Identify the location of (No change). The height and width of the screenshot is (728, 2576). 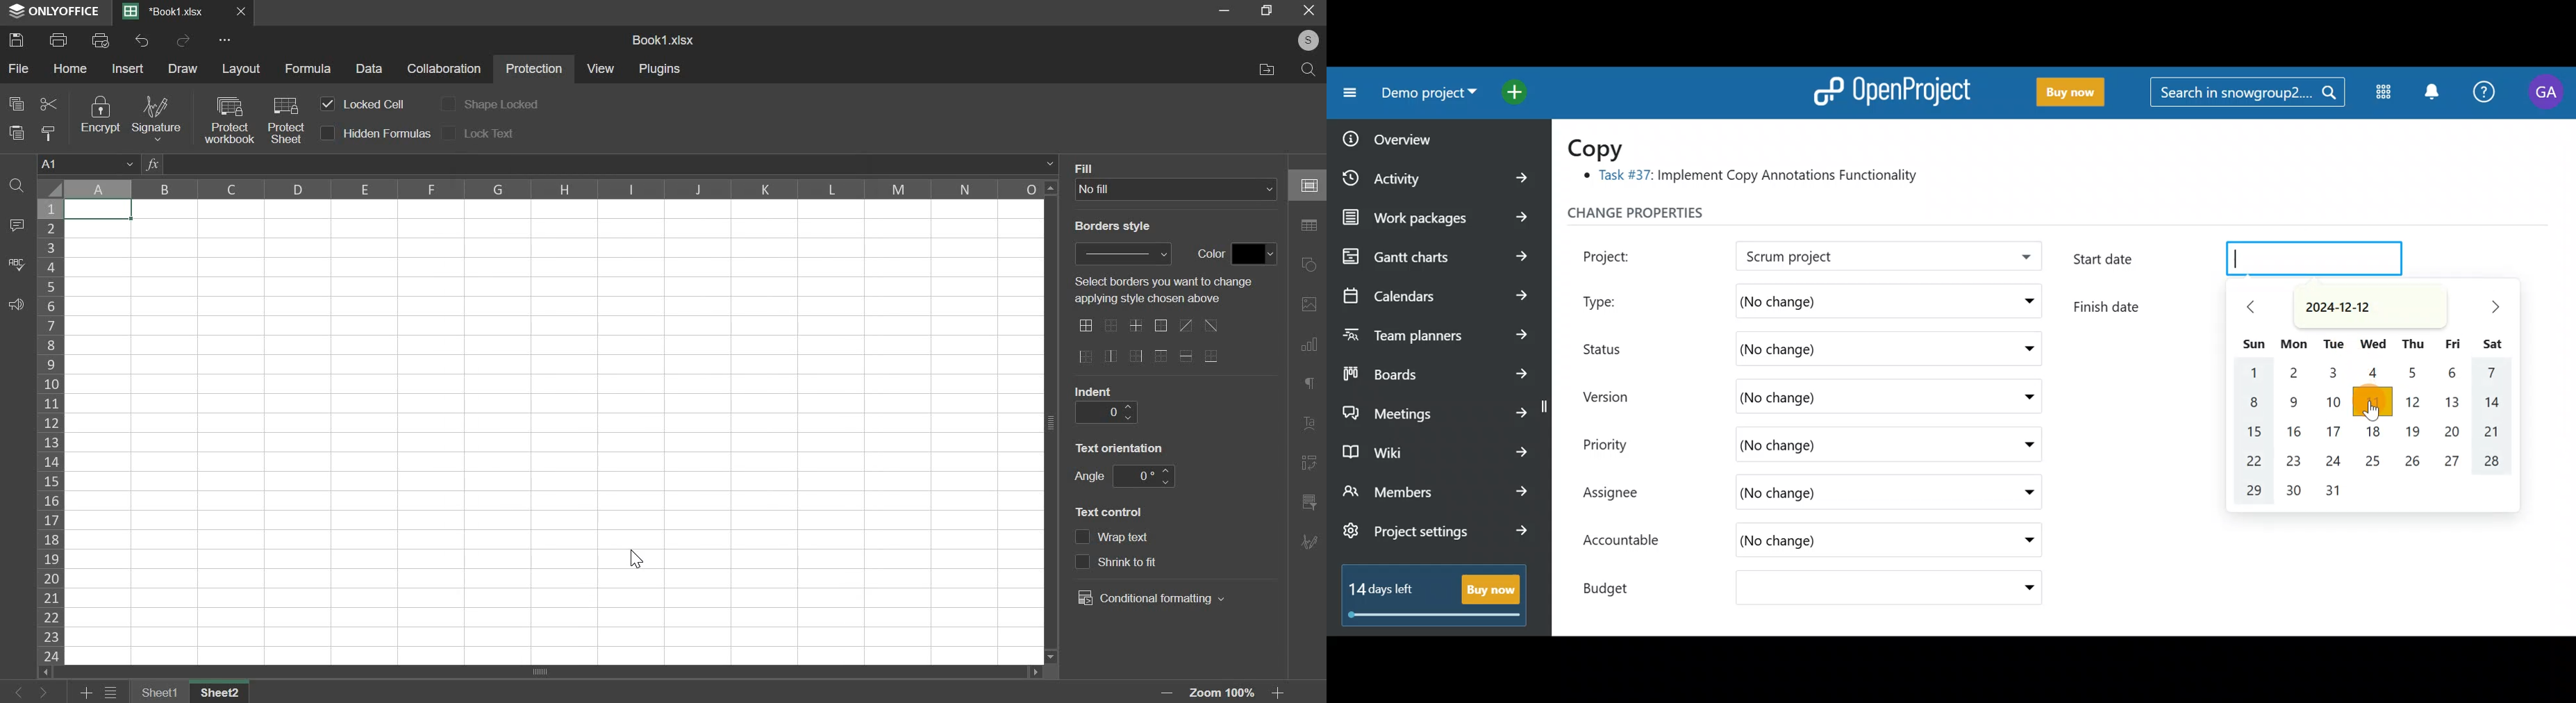
(1841, 494).